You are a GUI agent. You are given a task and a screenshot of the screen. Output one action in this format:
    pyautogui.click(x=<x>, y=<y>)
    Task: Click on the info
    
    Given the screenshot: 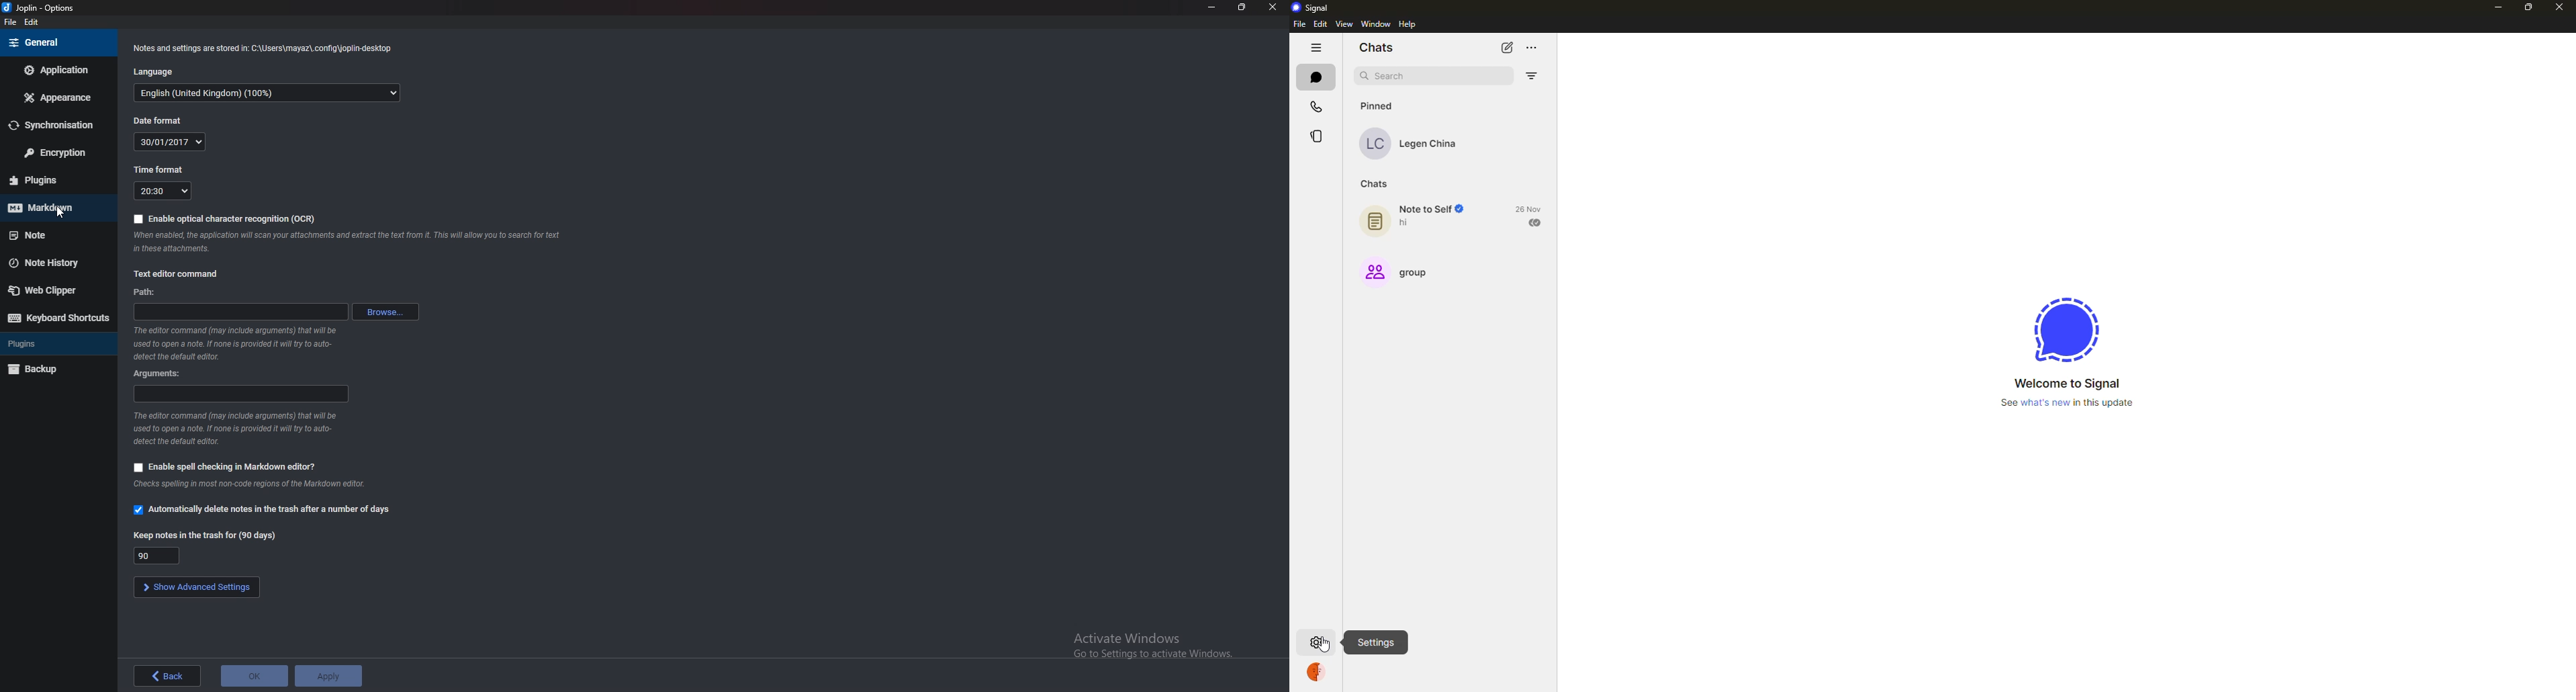 What is the action you would take?
    pyautogui.click(x=255, y=486)
    